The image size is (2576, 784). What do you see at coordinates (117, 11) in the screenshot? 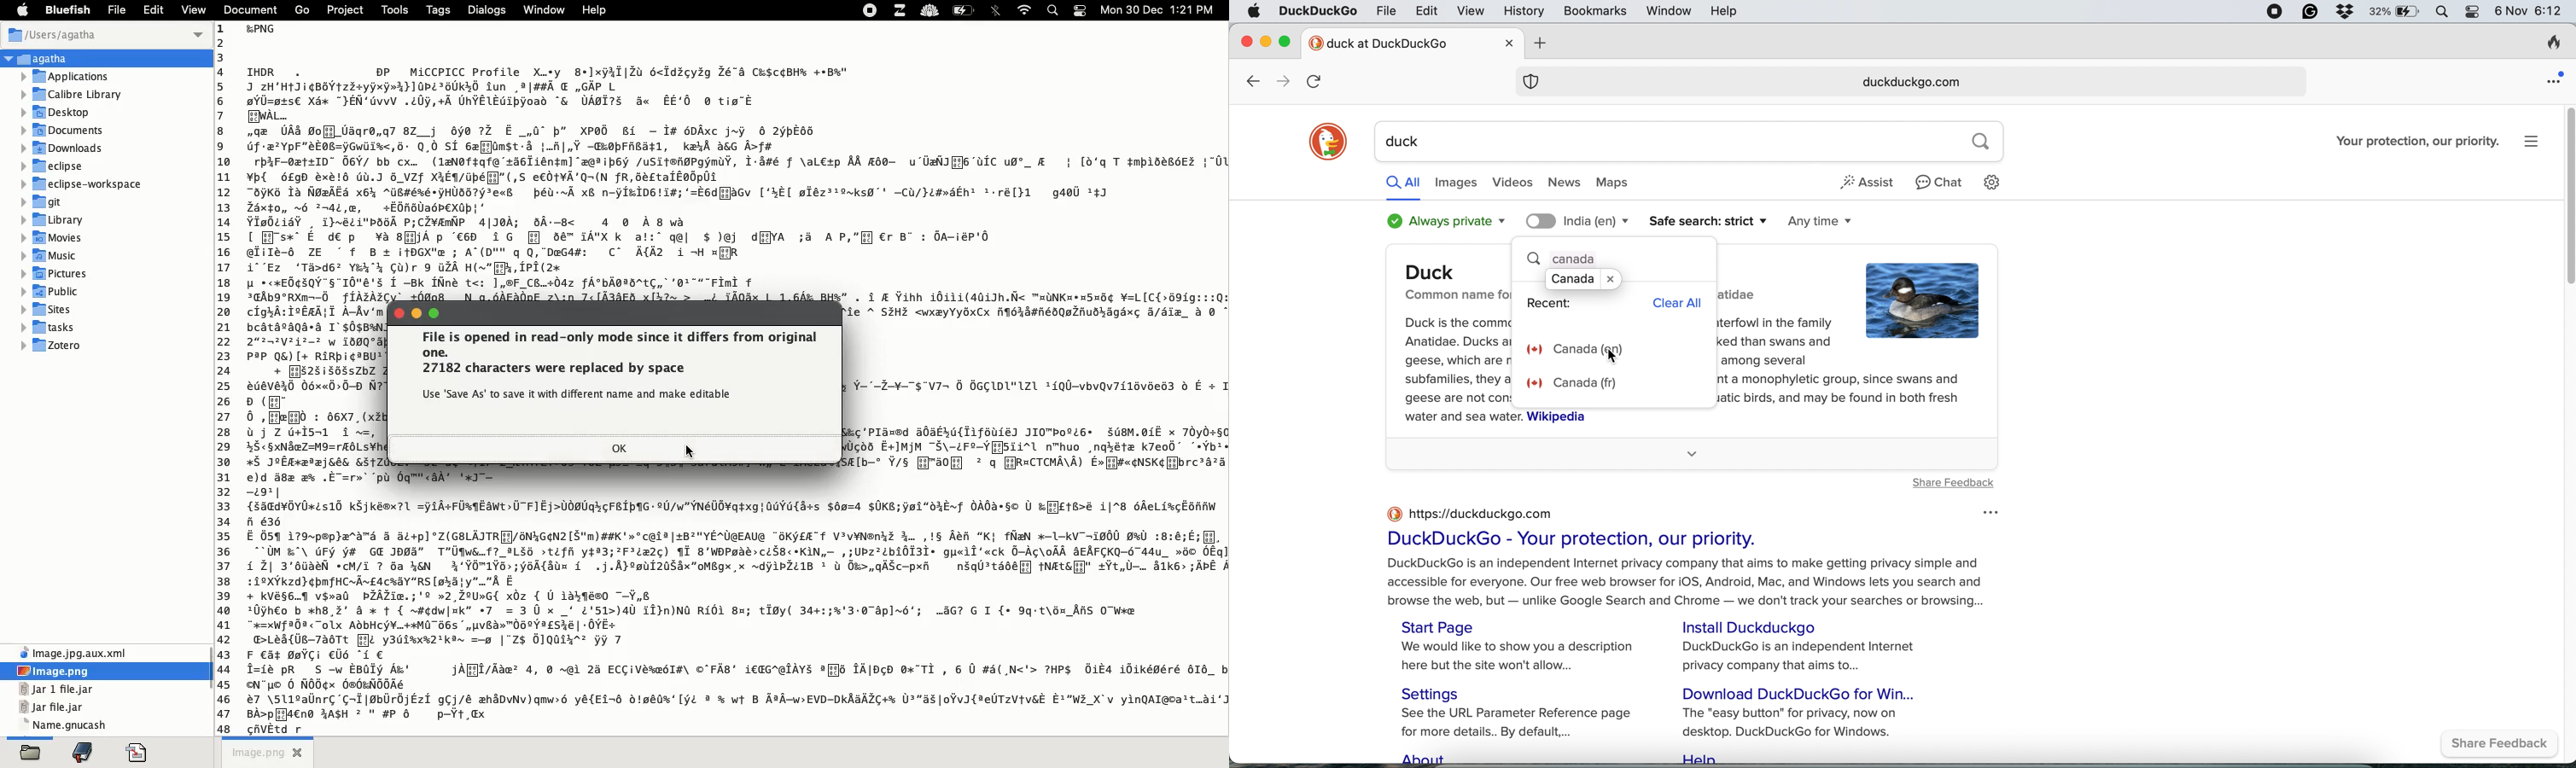
I see `file` at bounding box center [117, 11].